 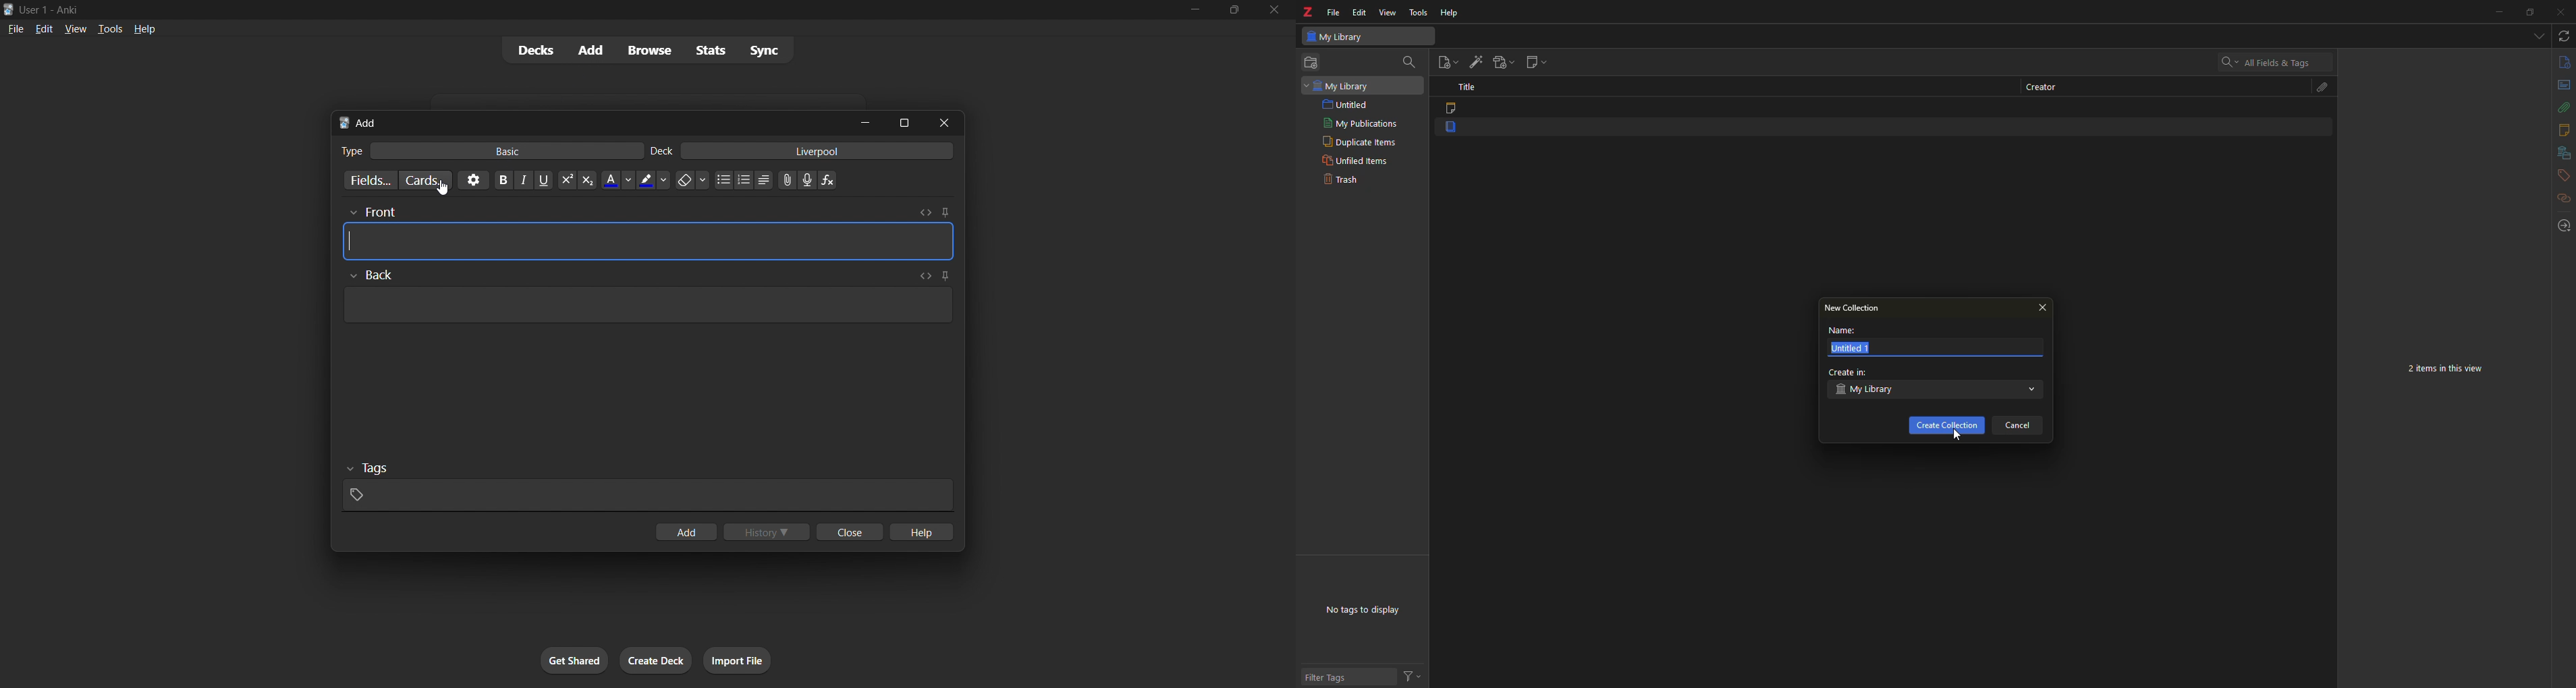 I want to click on stats, so click(x=710, y=52).